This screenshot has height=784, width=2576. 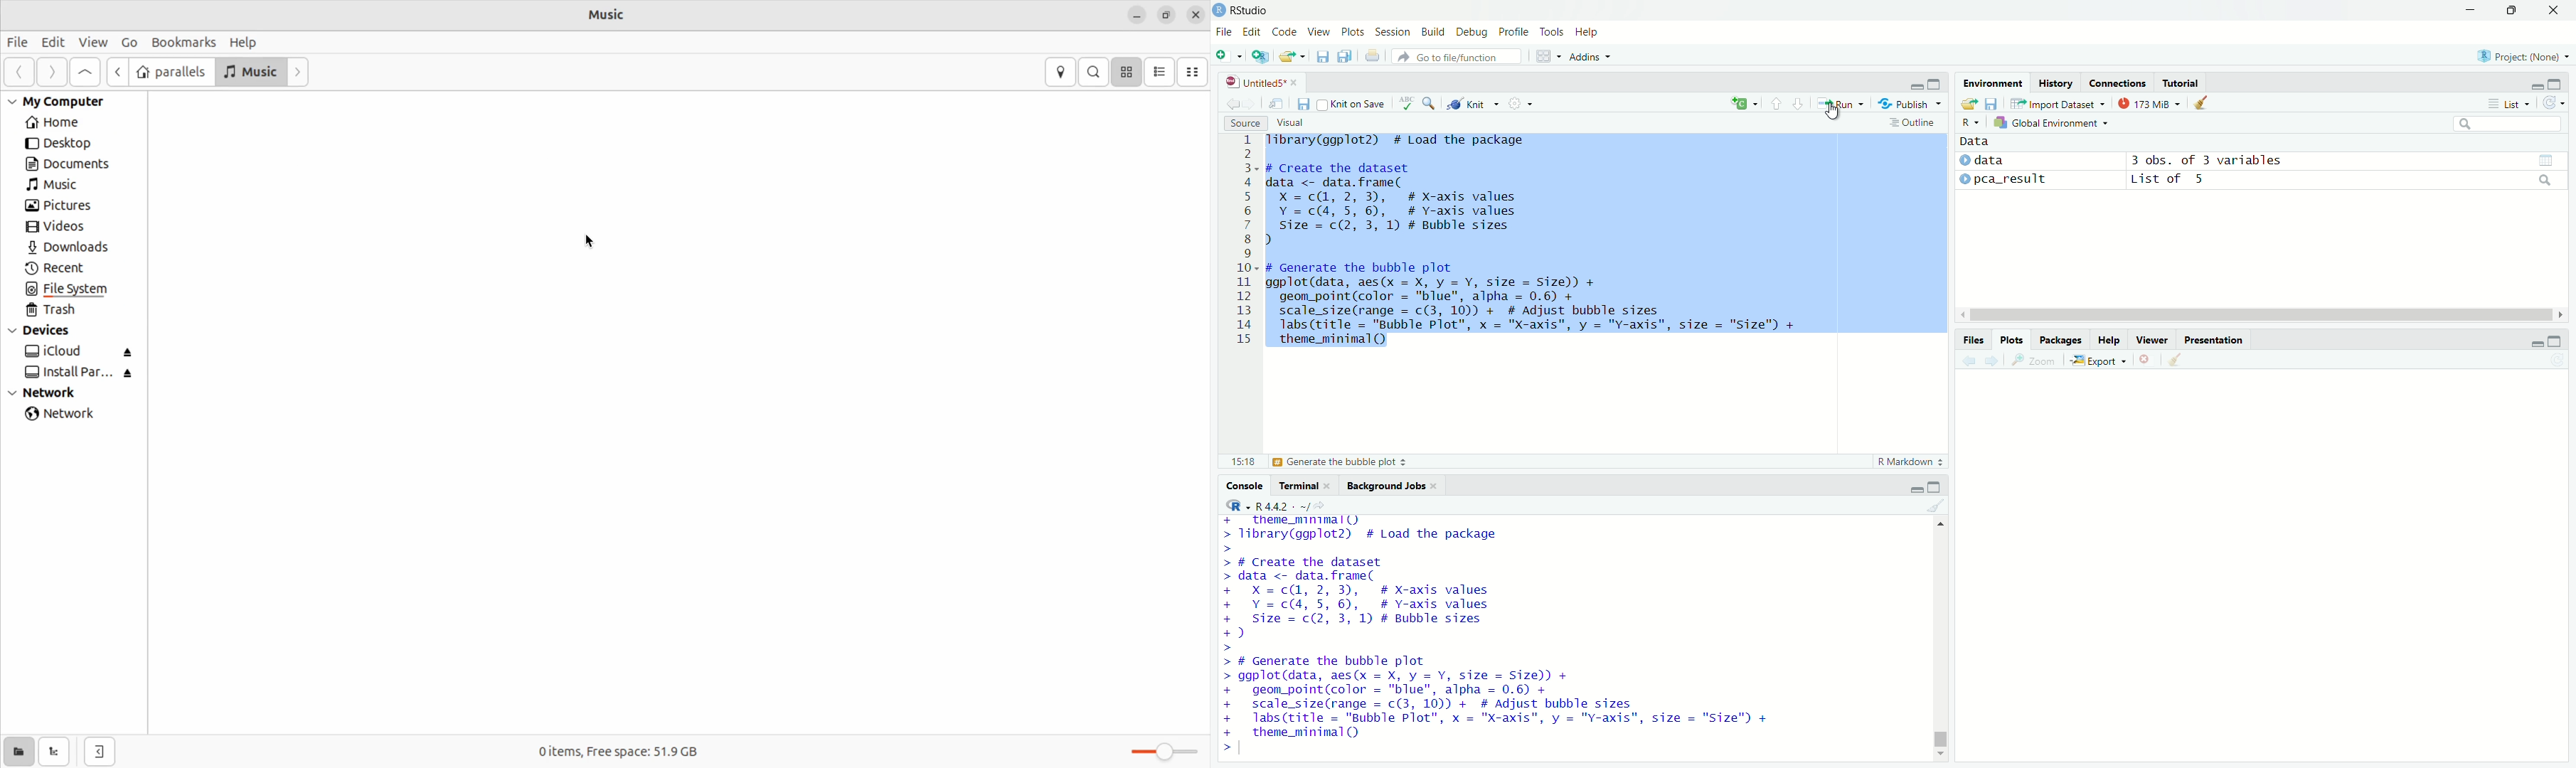 I want to click on previous plot, so click(x=1967, y=361).